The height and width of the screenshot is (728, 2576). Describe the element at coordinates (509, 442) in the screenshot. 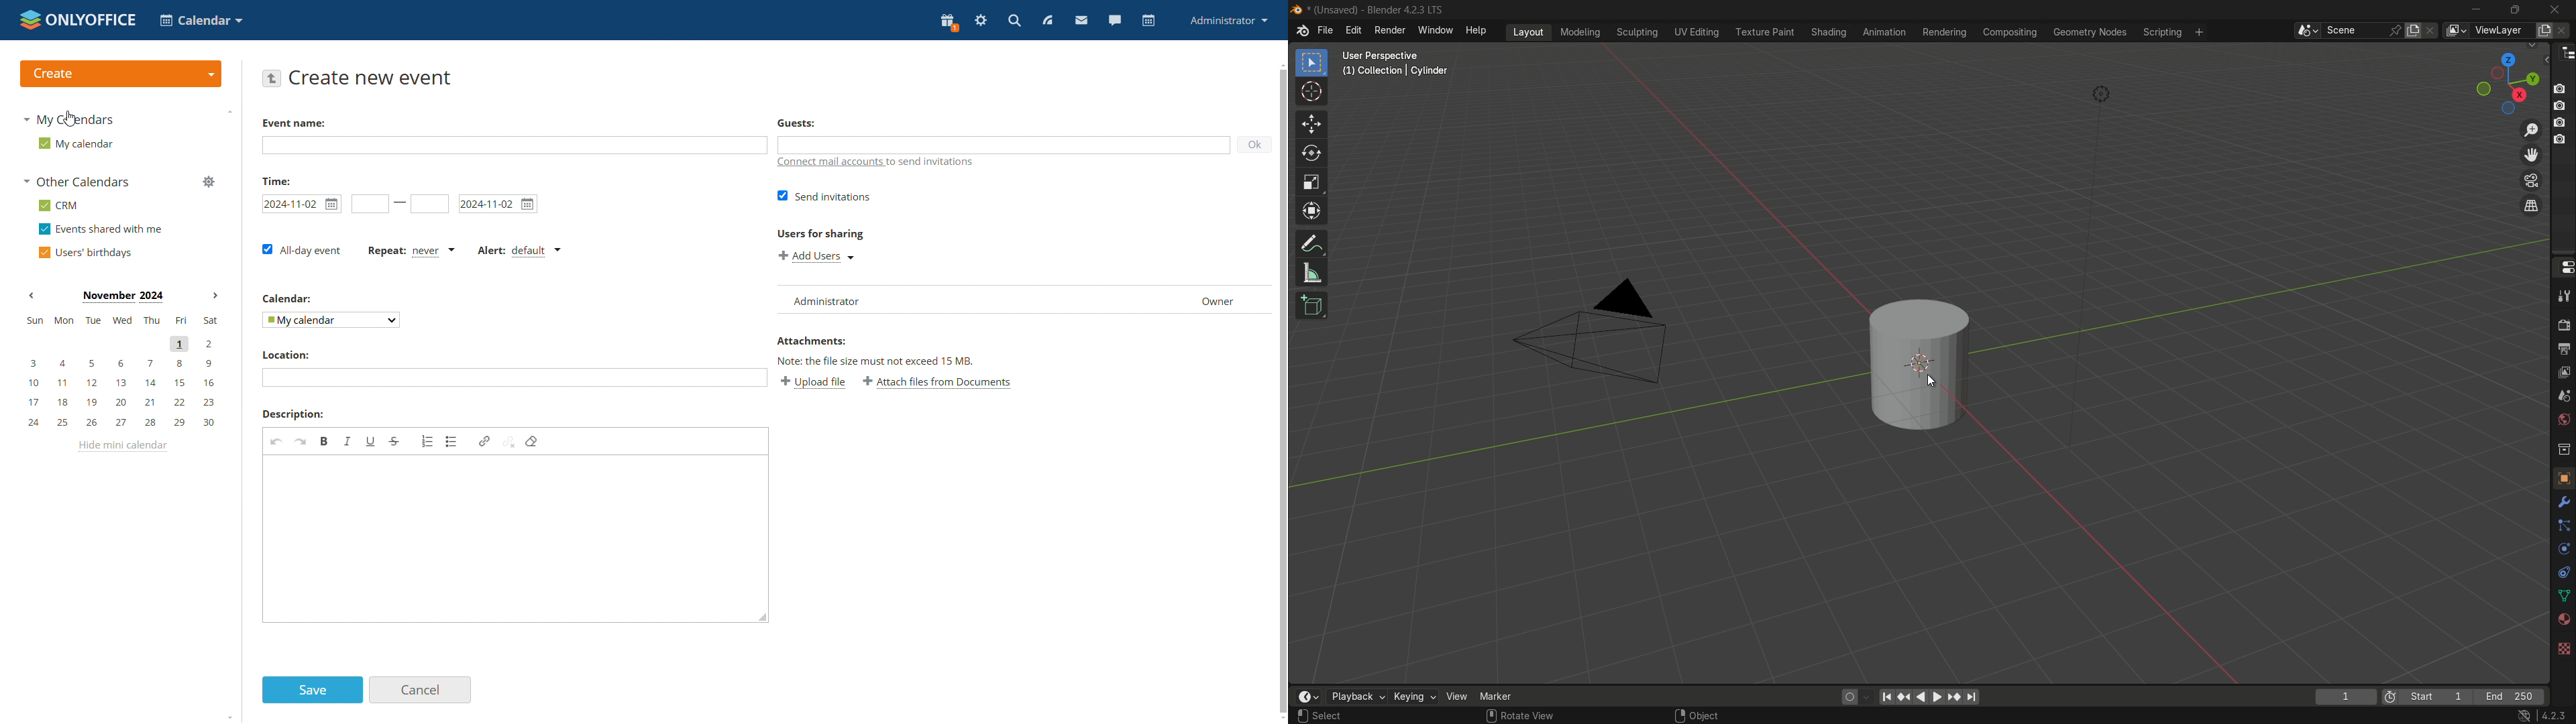

I see `unlink` at that location.